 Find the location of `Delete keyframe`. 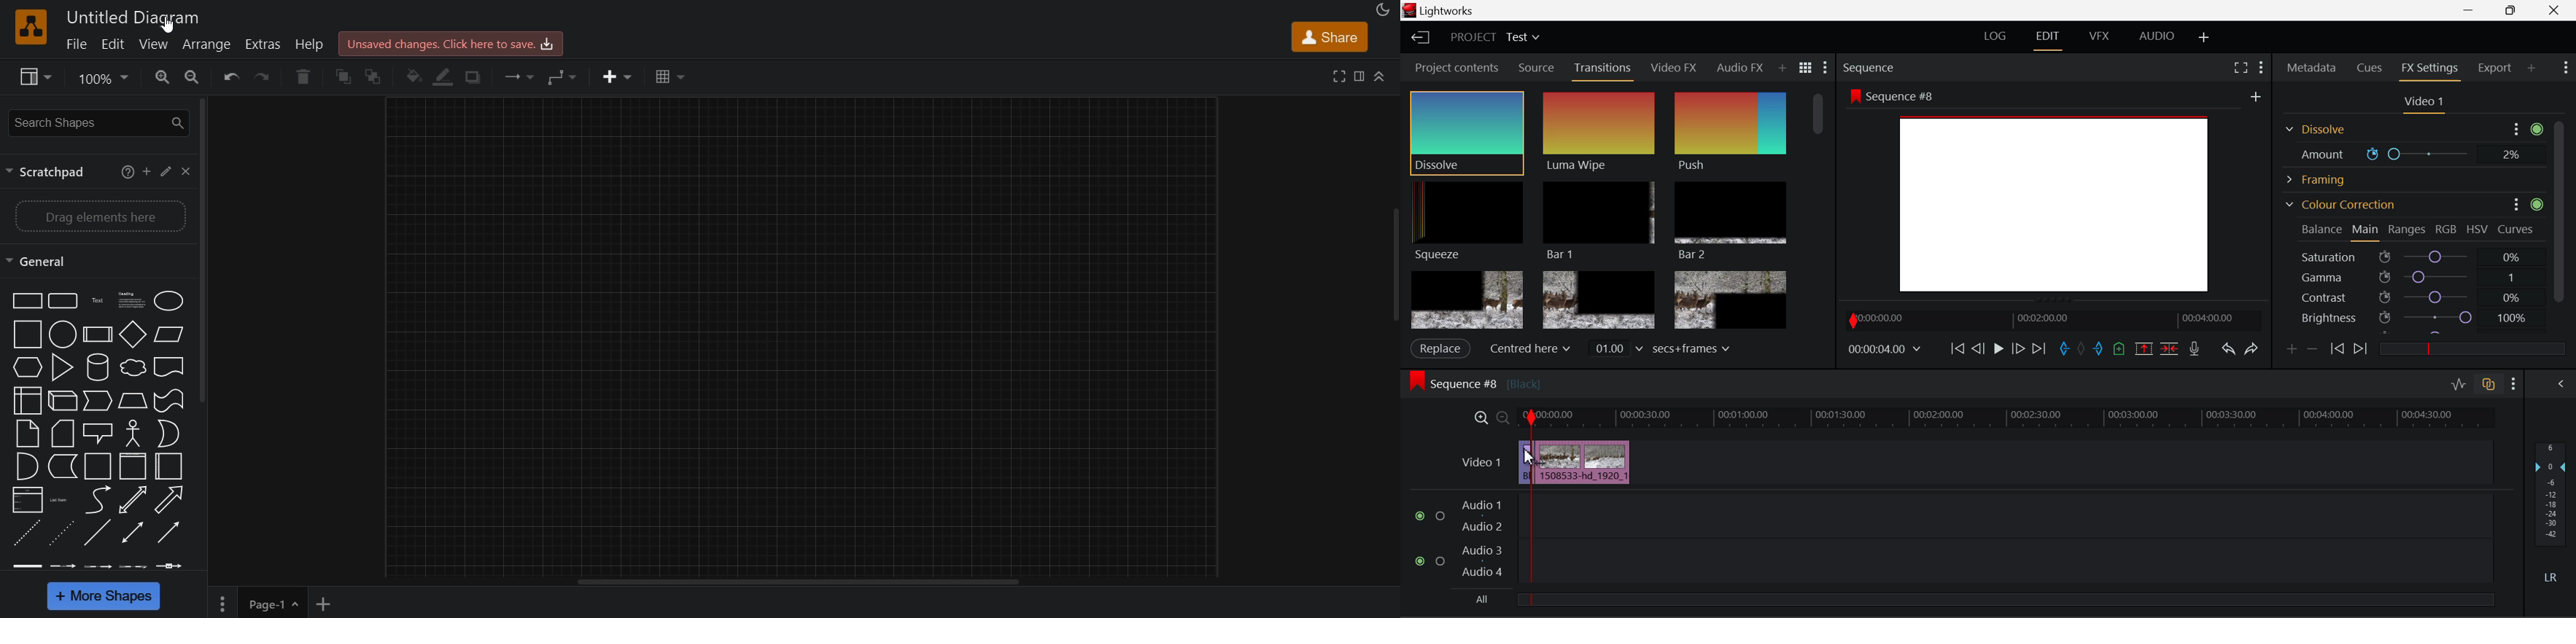

Delete keyframe is located at coordinates (2312, 351).